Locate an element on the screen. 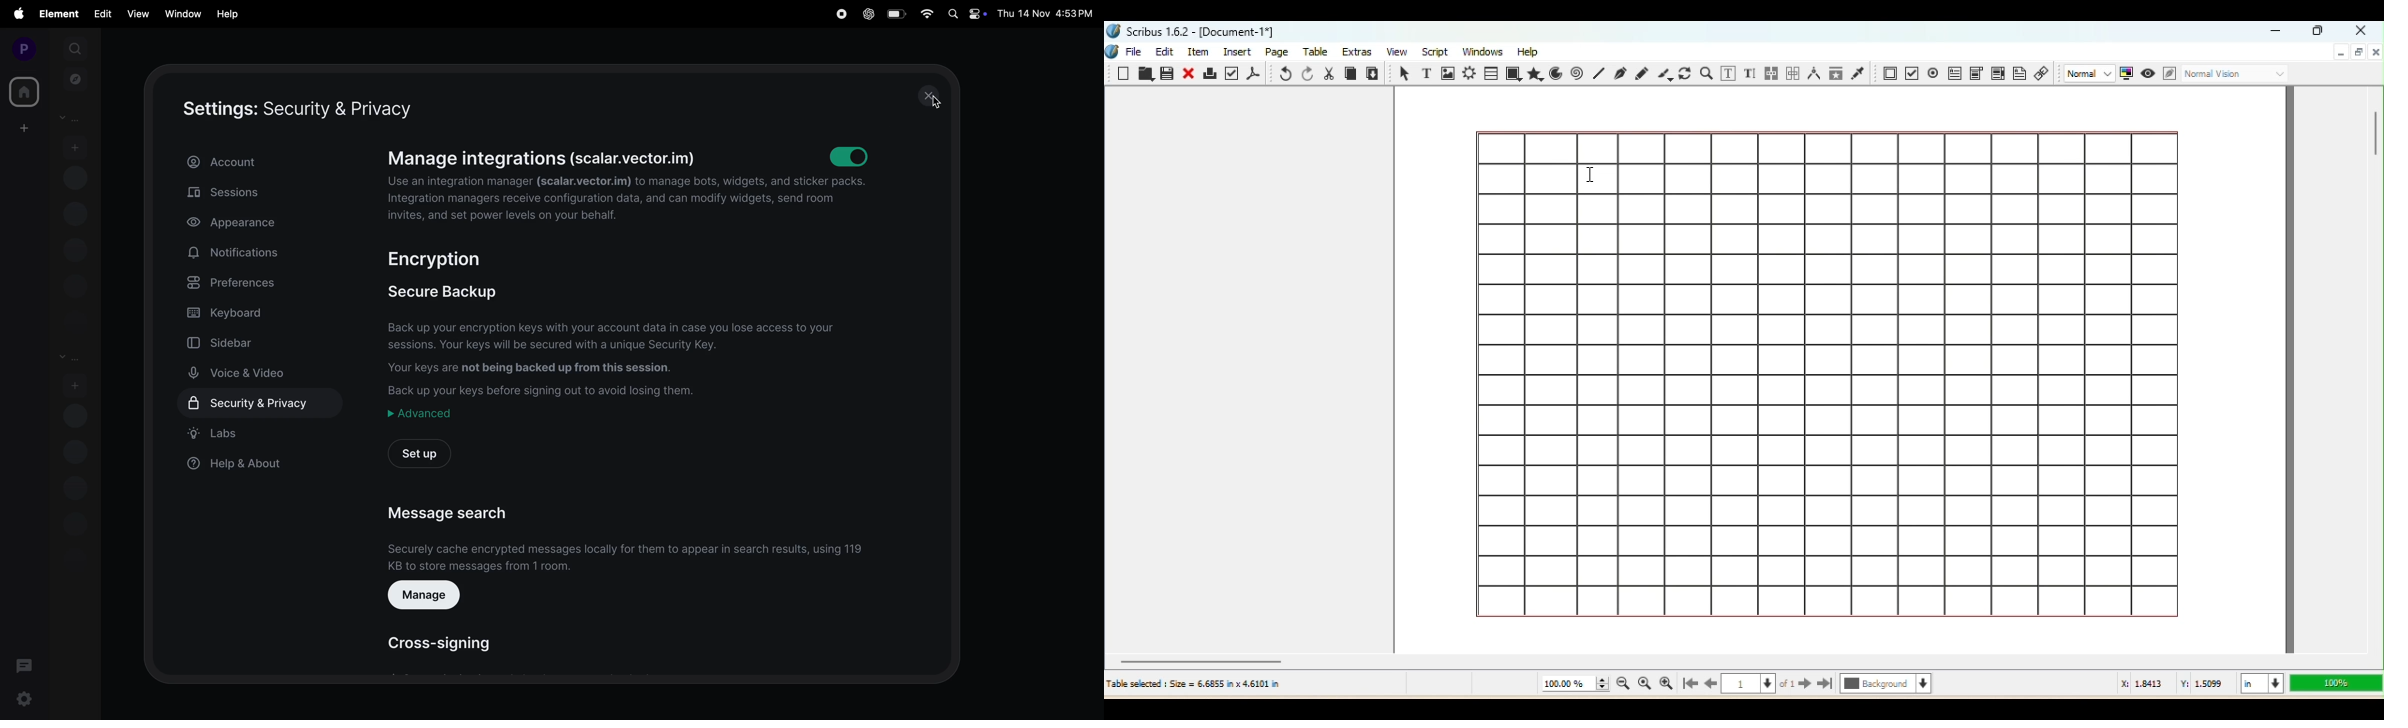  Rotate item is located at coordinates (1685, 74).